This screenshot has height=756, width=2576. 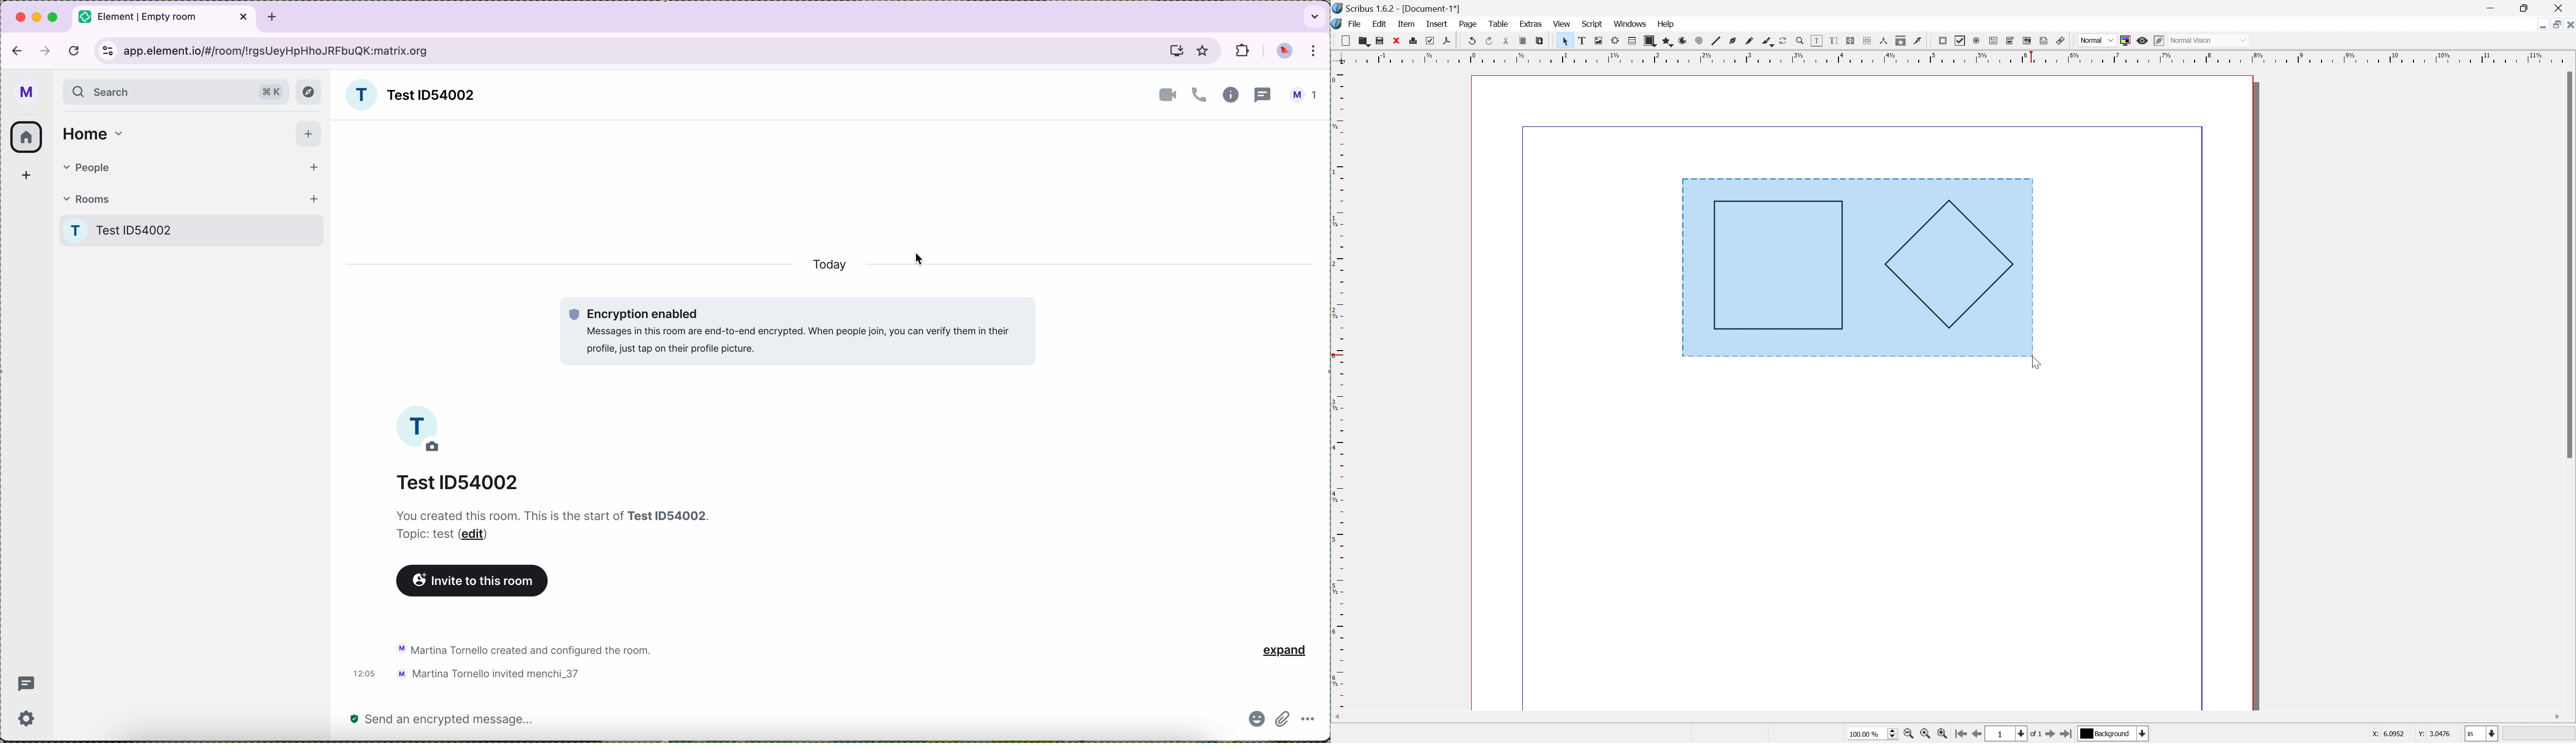 What do you see at coordinates (2159, 40) in the screenshot?
I see `Edit preview` at bounding box center [2159, 40].